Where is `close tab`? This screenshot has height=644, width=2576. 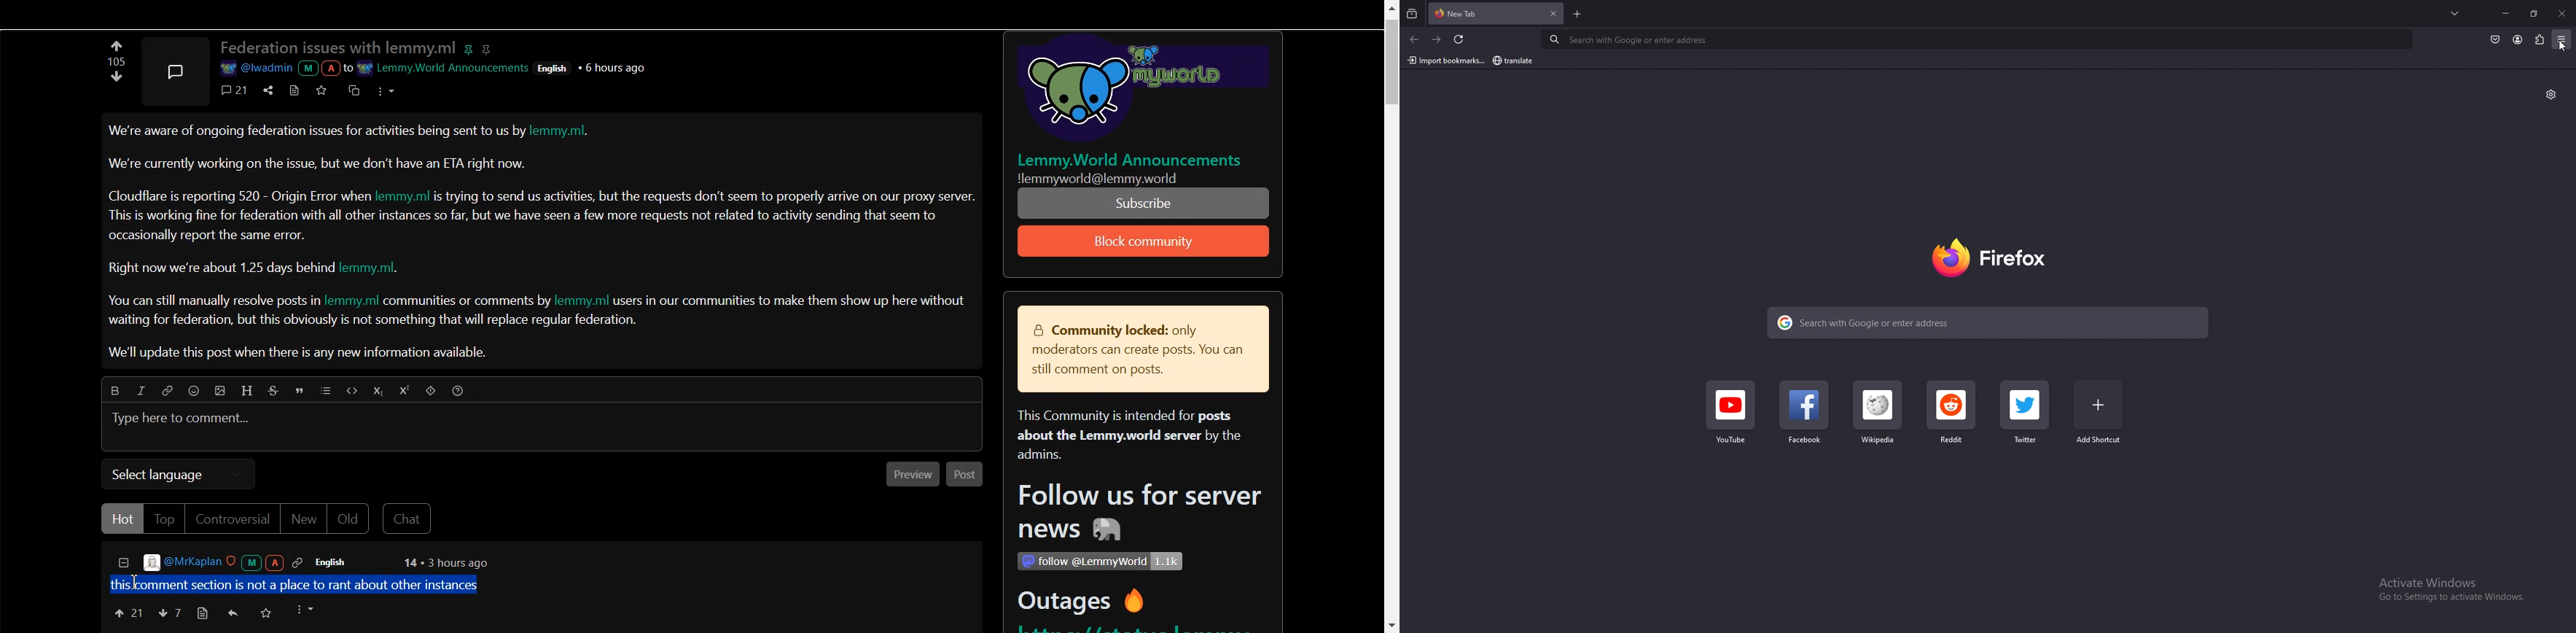 close tab is located at coordinates (1555, 13).